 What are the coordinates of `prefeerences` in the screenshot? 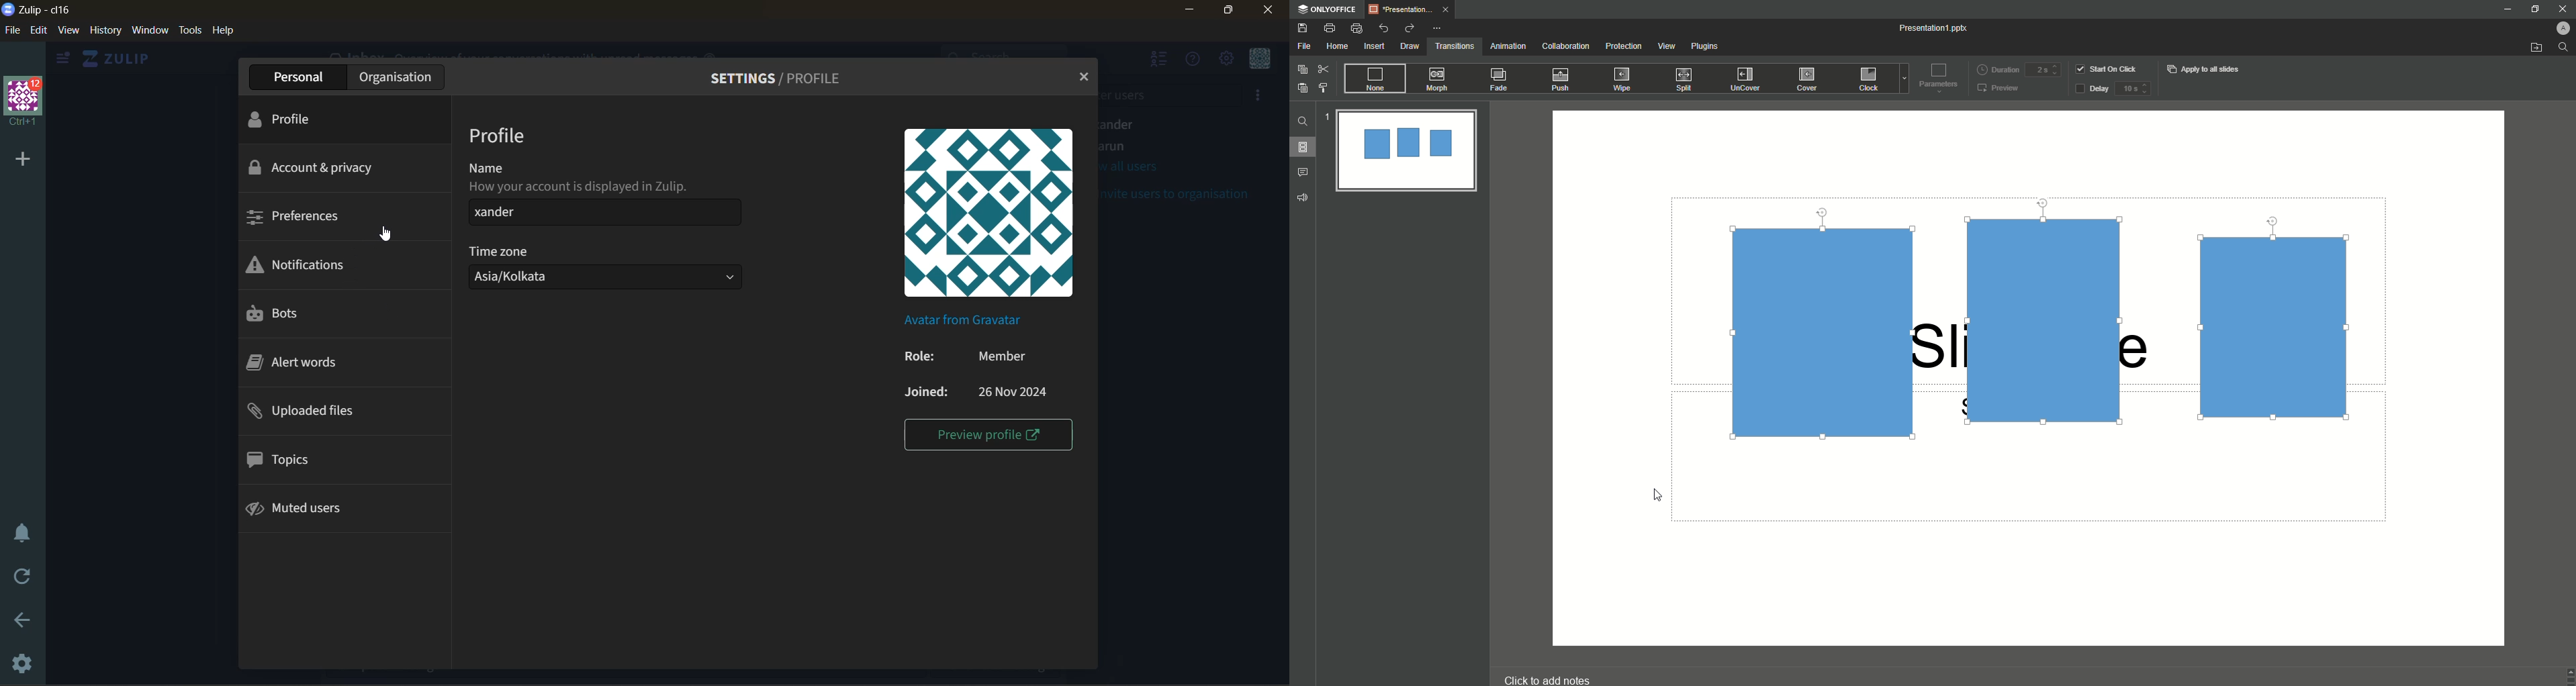 It's located at (302, 220).